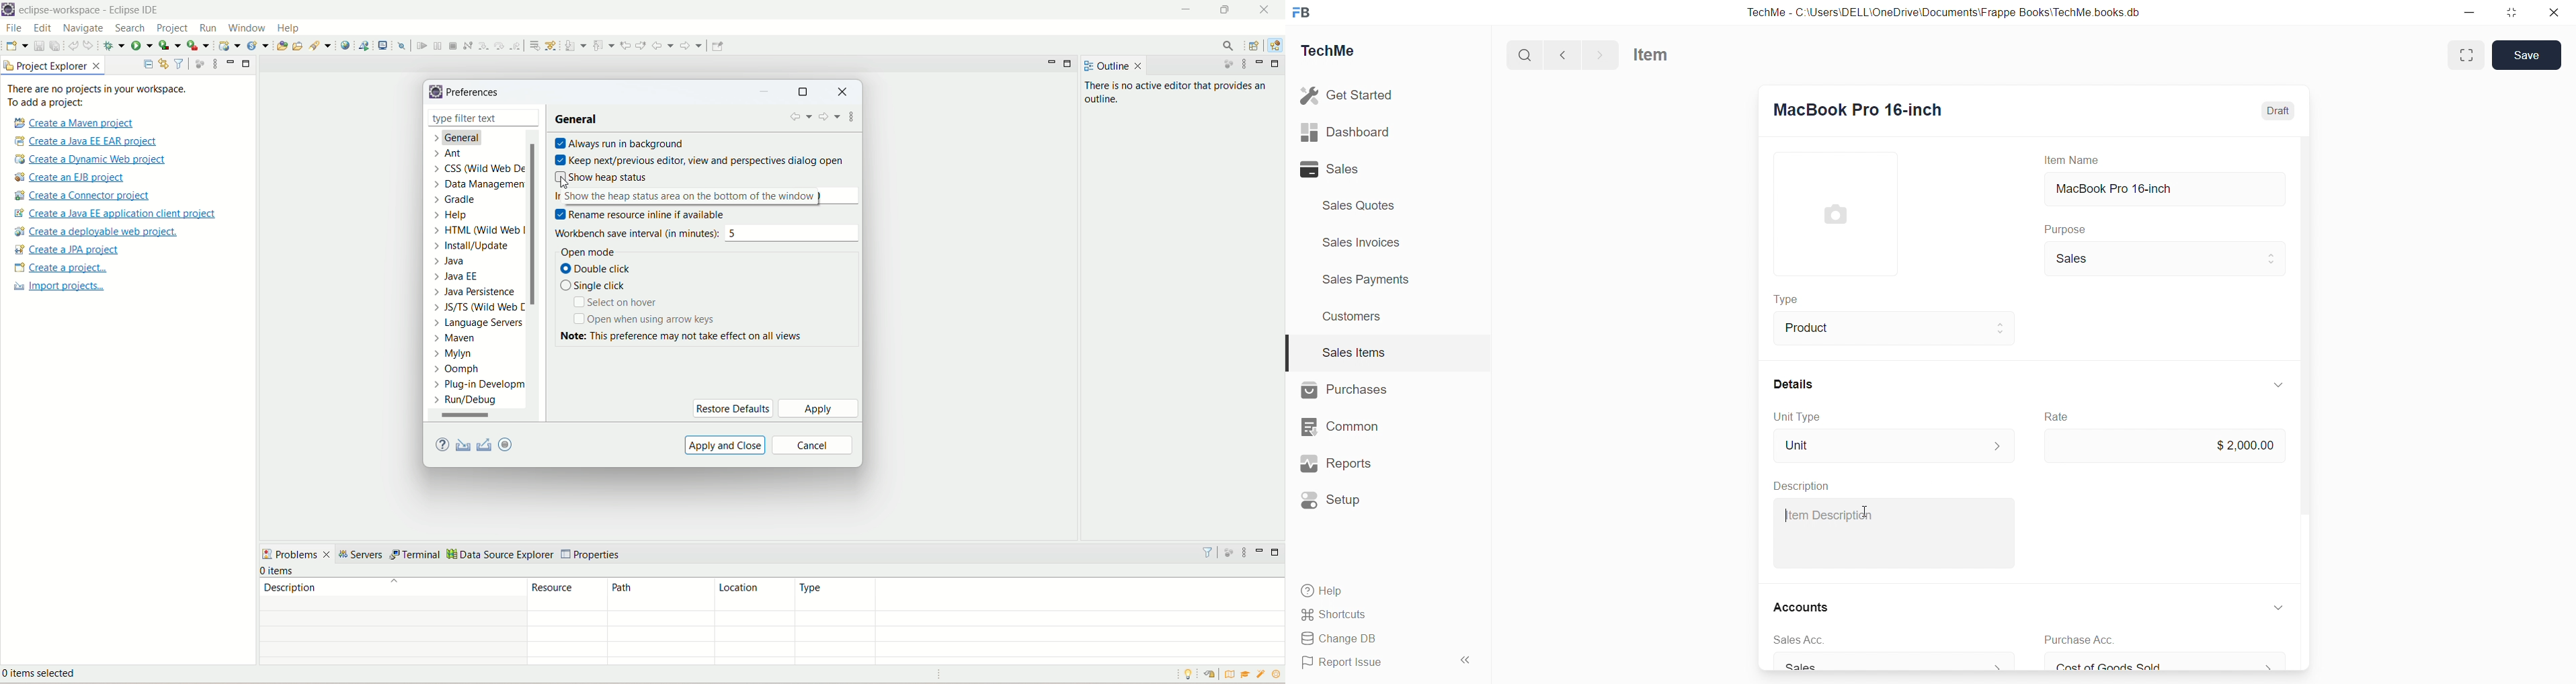 Image resolution: width=2576 pixels, height=700 pixels. Describe the element at coordinates (1893, 329) in the screenshot. I see `Product` at that location.